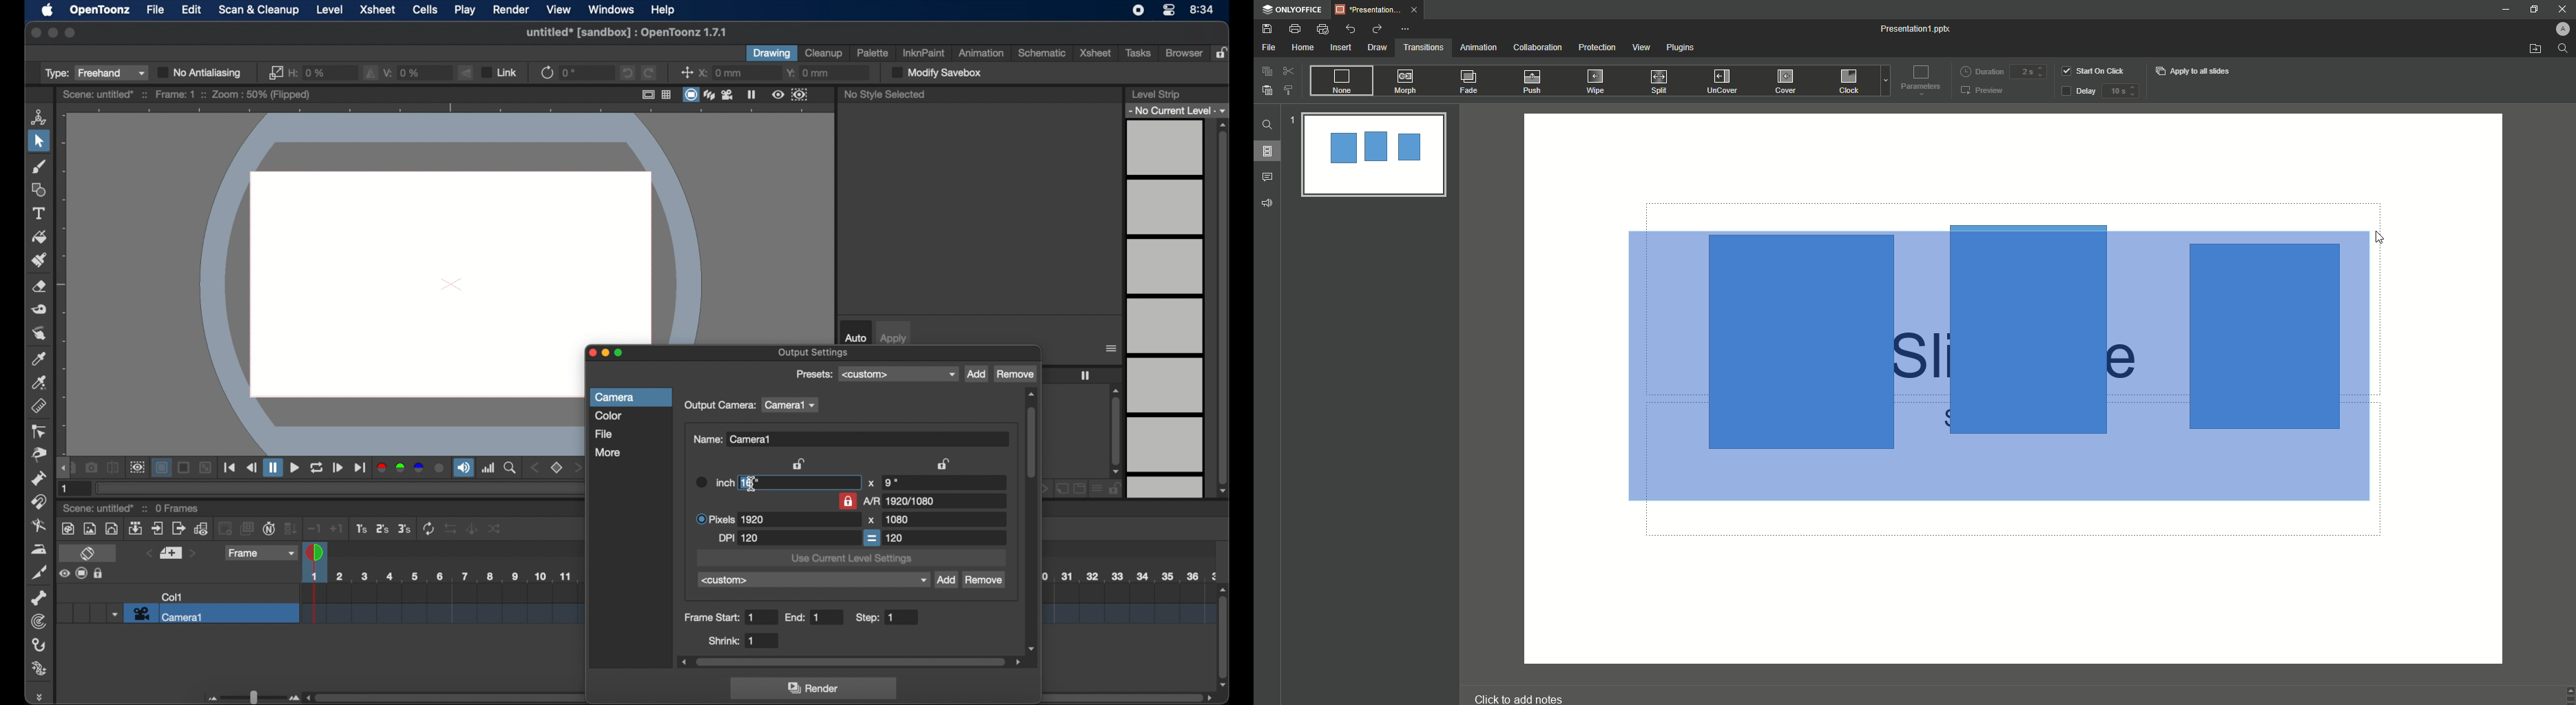 The image size is (2576, 728). What do you see at coordinates (39, 116) in the screenshot?
I see `animate tool` at bounding box center [39, 116].